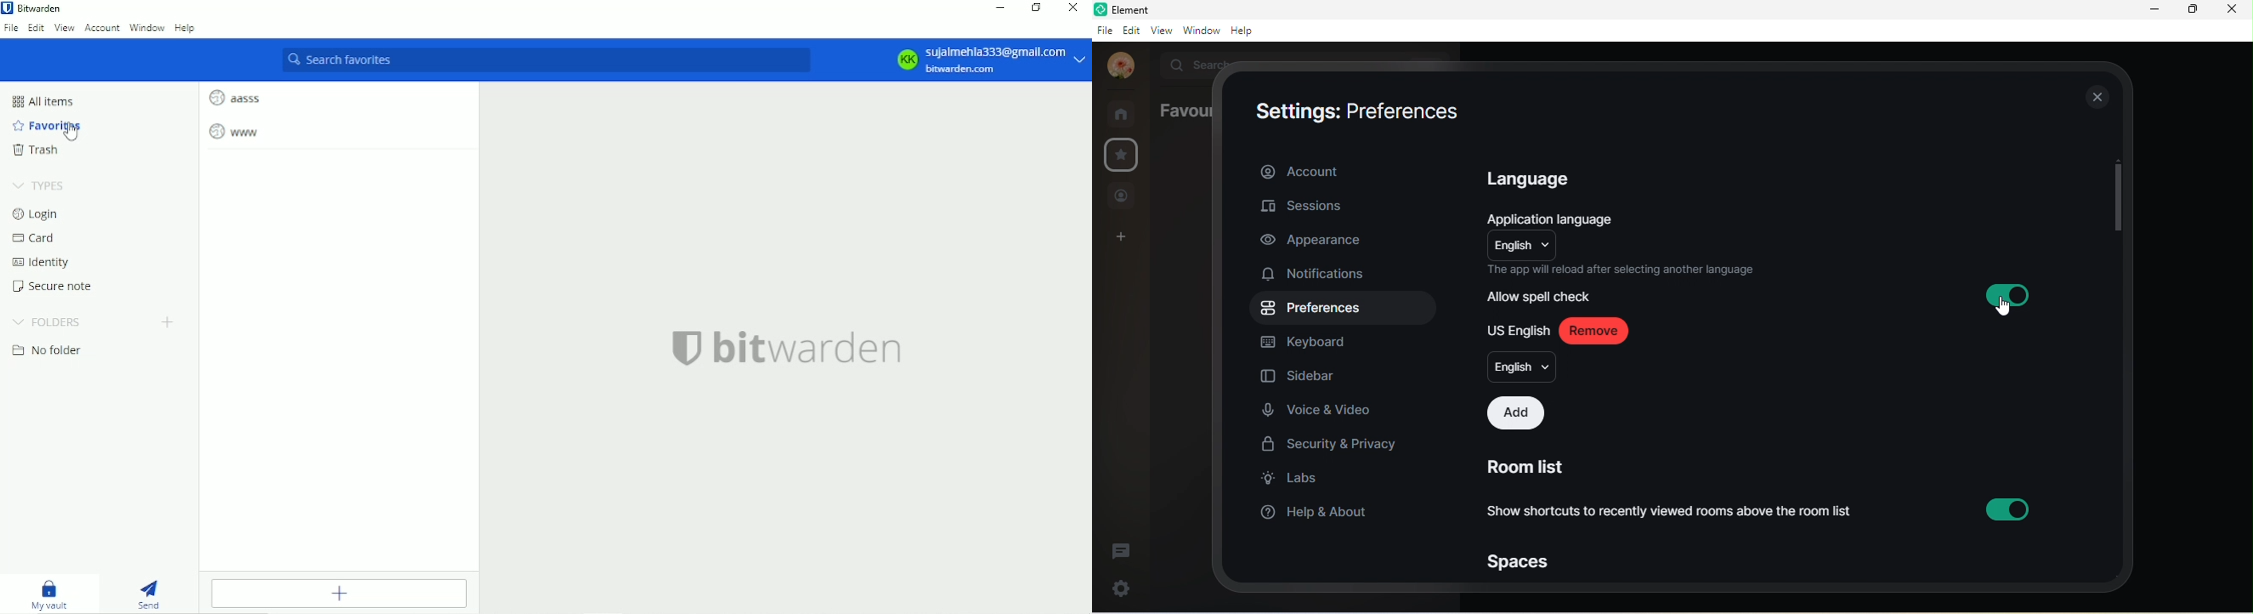  Describe the element at coordinates (57, 286) in the screenshot. I see `Secure note` at that location.